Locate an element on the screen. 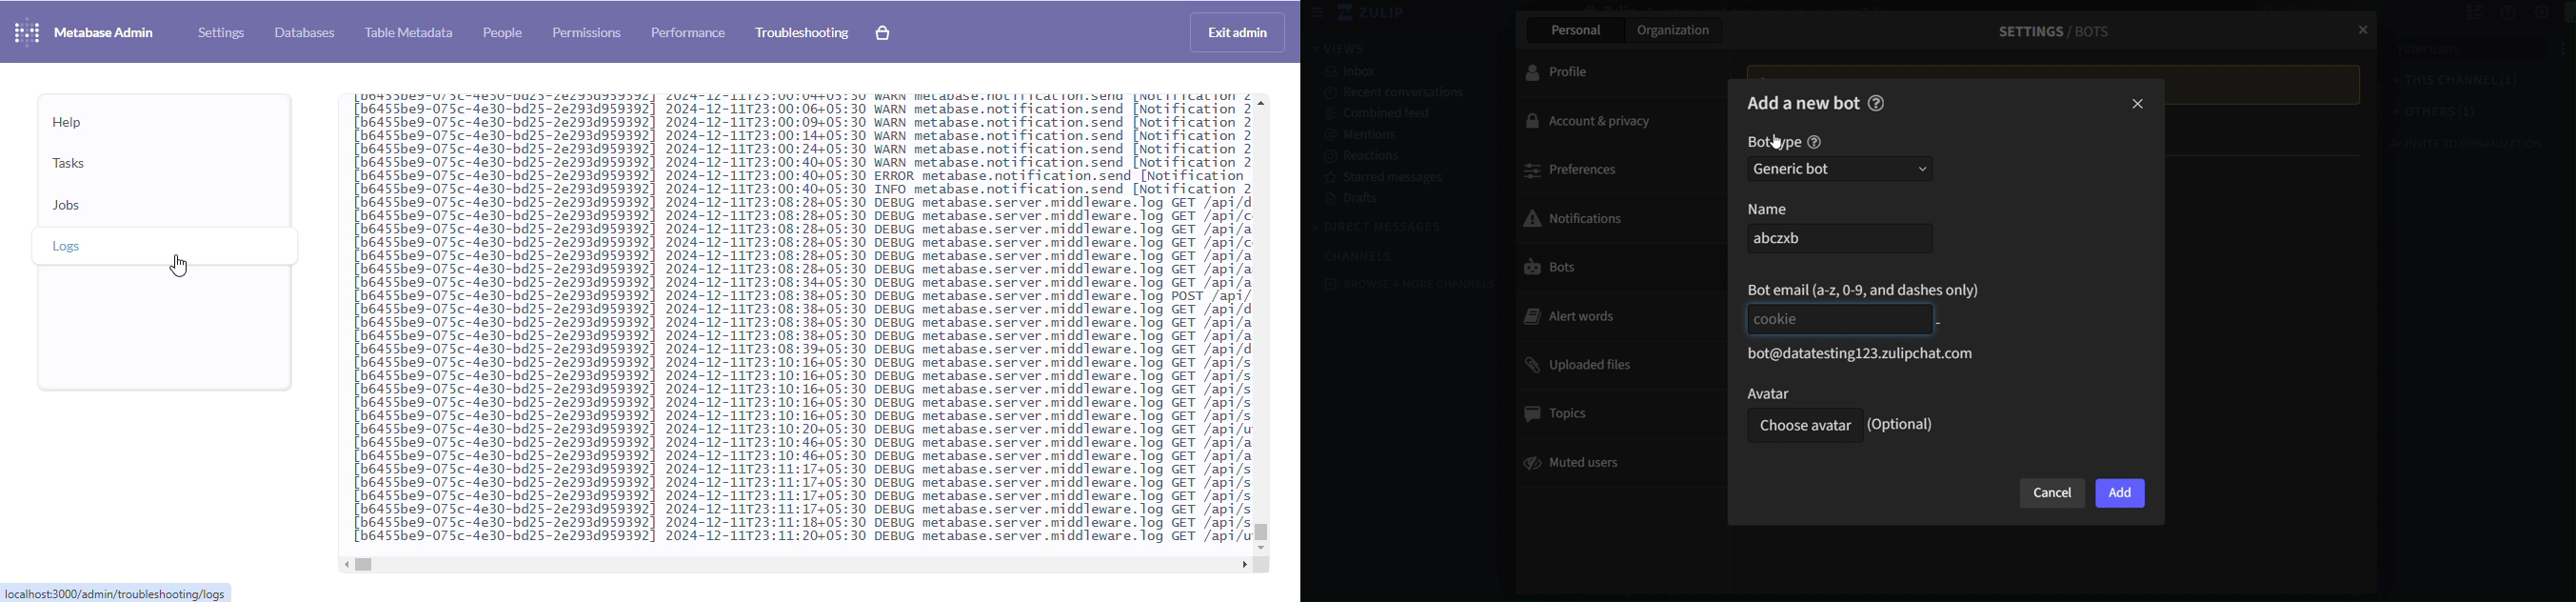 This screenshot has width=2576, height=616. organization is located at coordinates (1675, 33).